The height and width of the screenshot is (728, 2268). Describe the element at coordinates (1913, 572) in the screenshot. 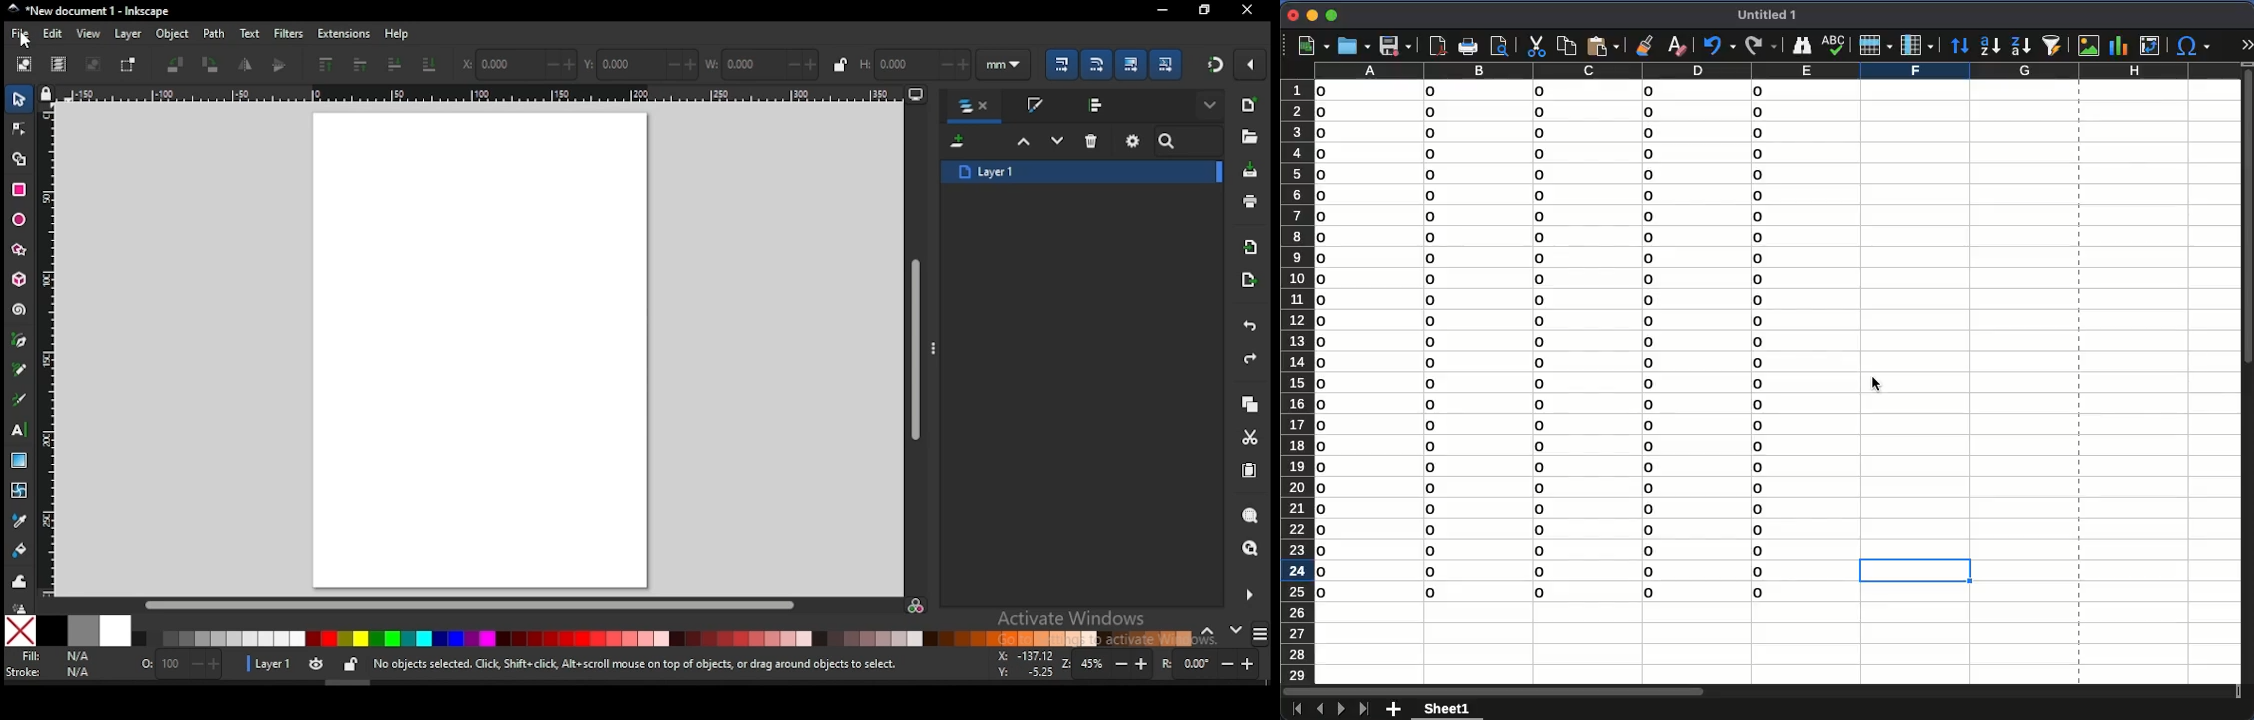

I see `cell` at that location.